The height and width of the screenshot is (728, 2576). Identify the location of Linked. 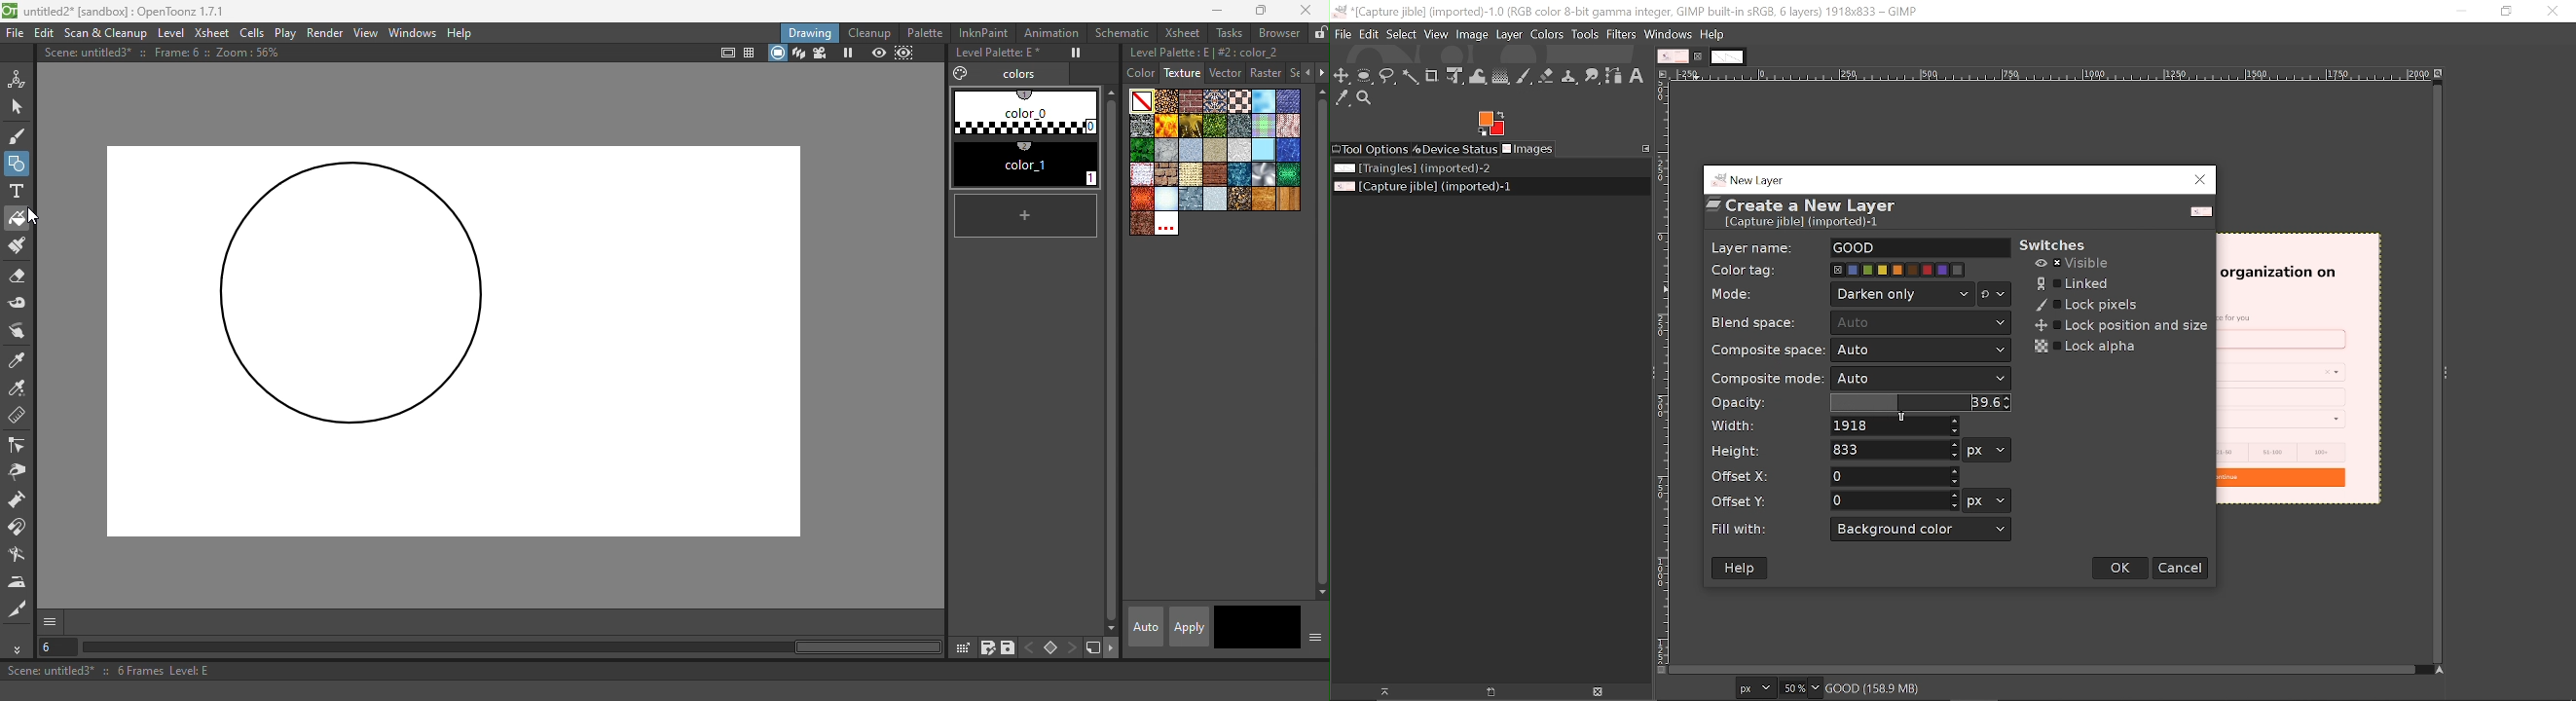
(2075, 283).